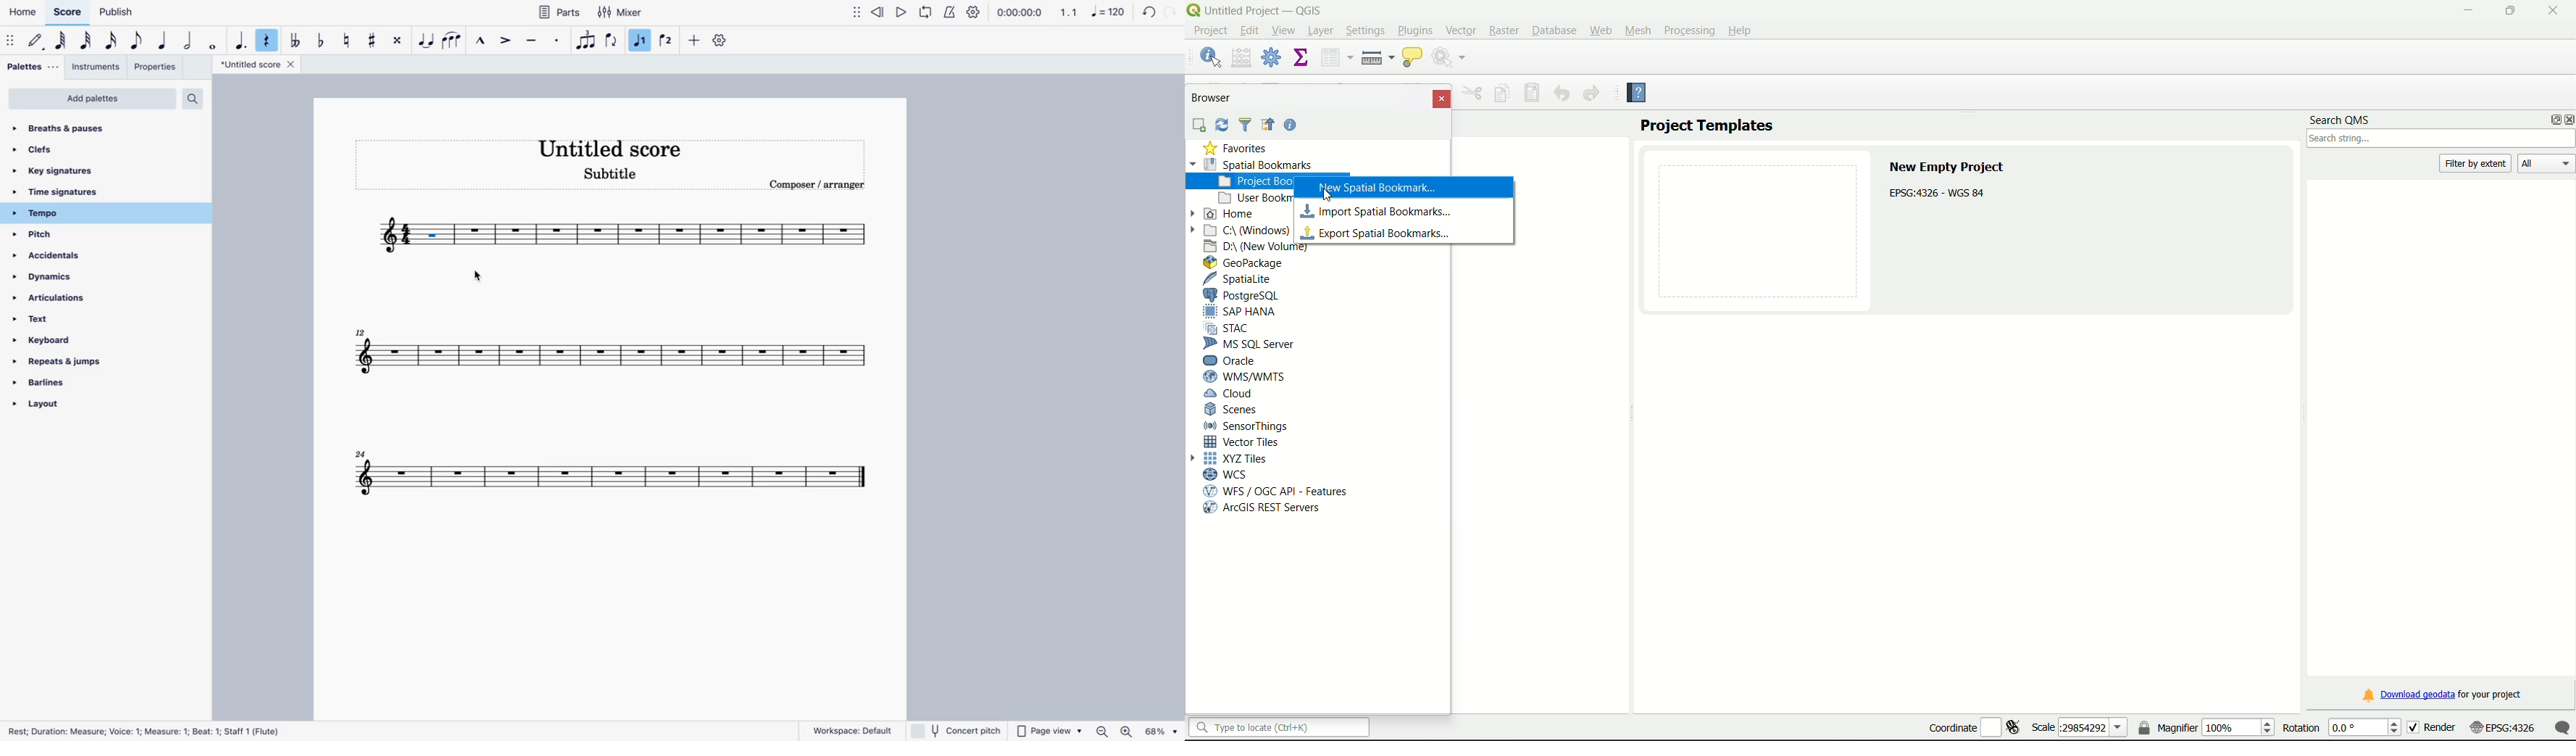 This screenshot has width=2576, height=756. I want to click on play, so click(901, 11).